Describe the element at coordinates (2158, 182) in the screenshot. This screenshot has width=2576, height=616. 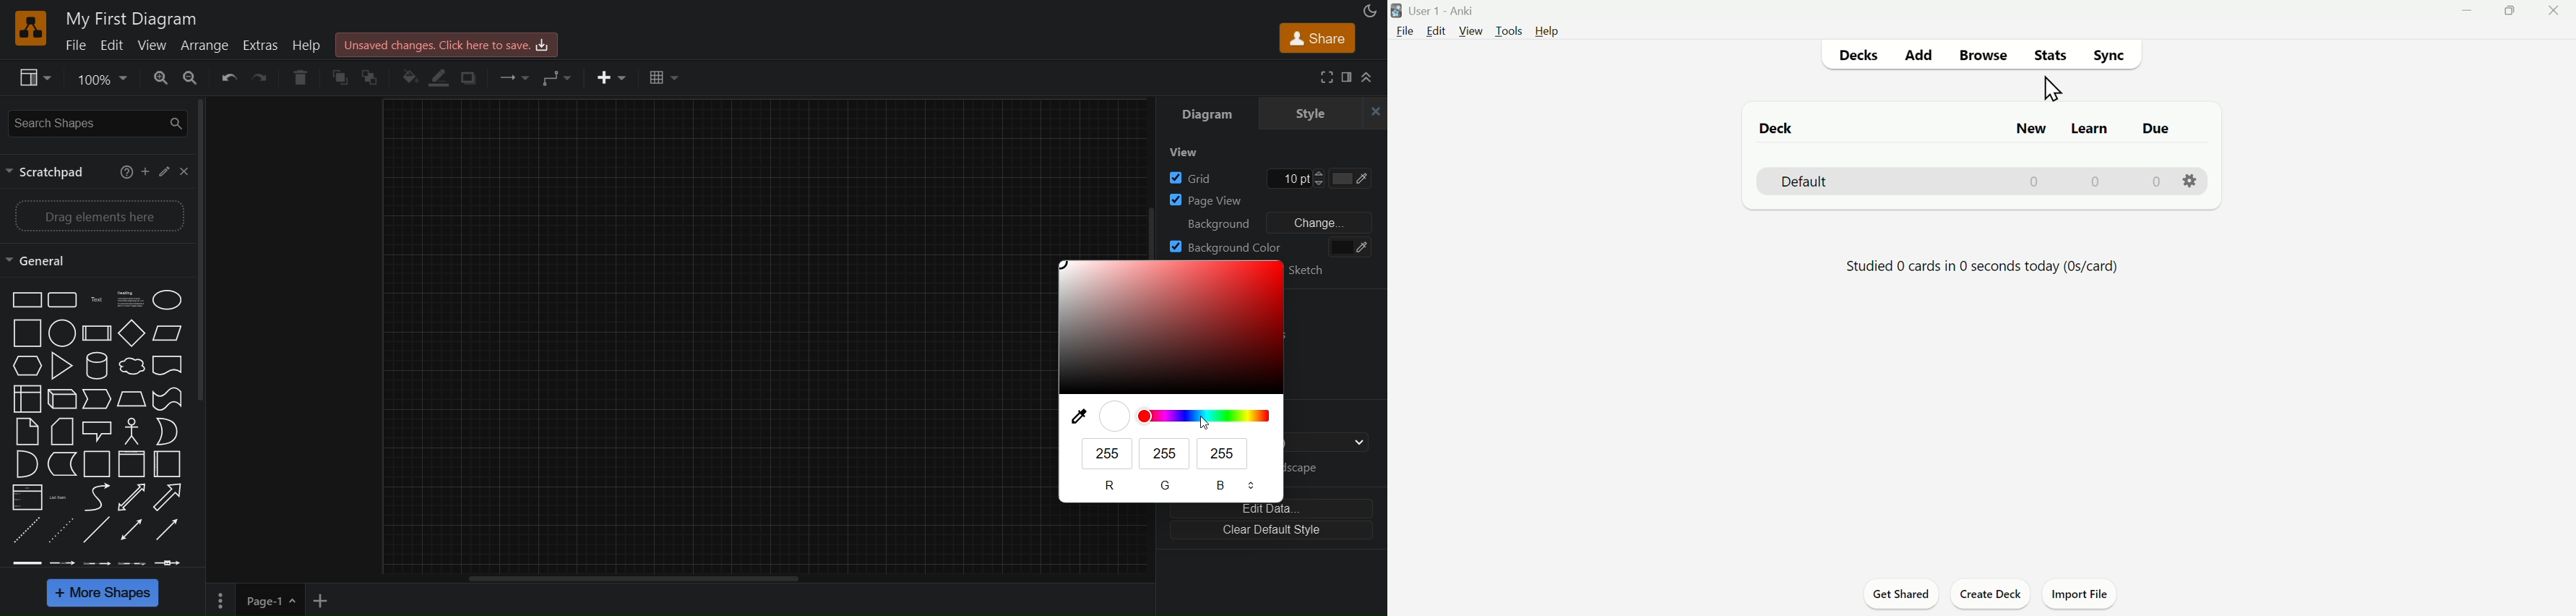
I see `0` at that location.